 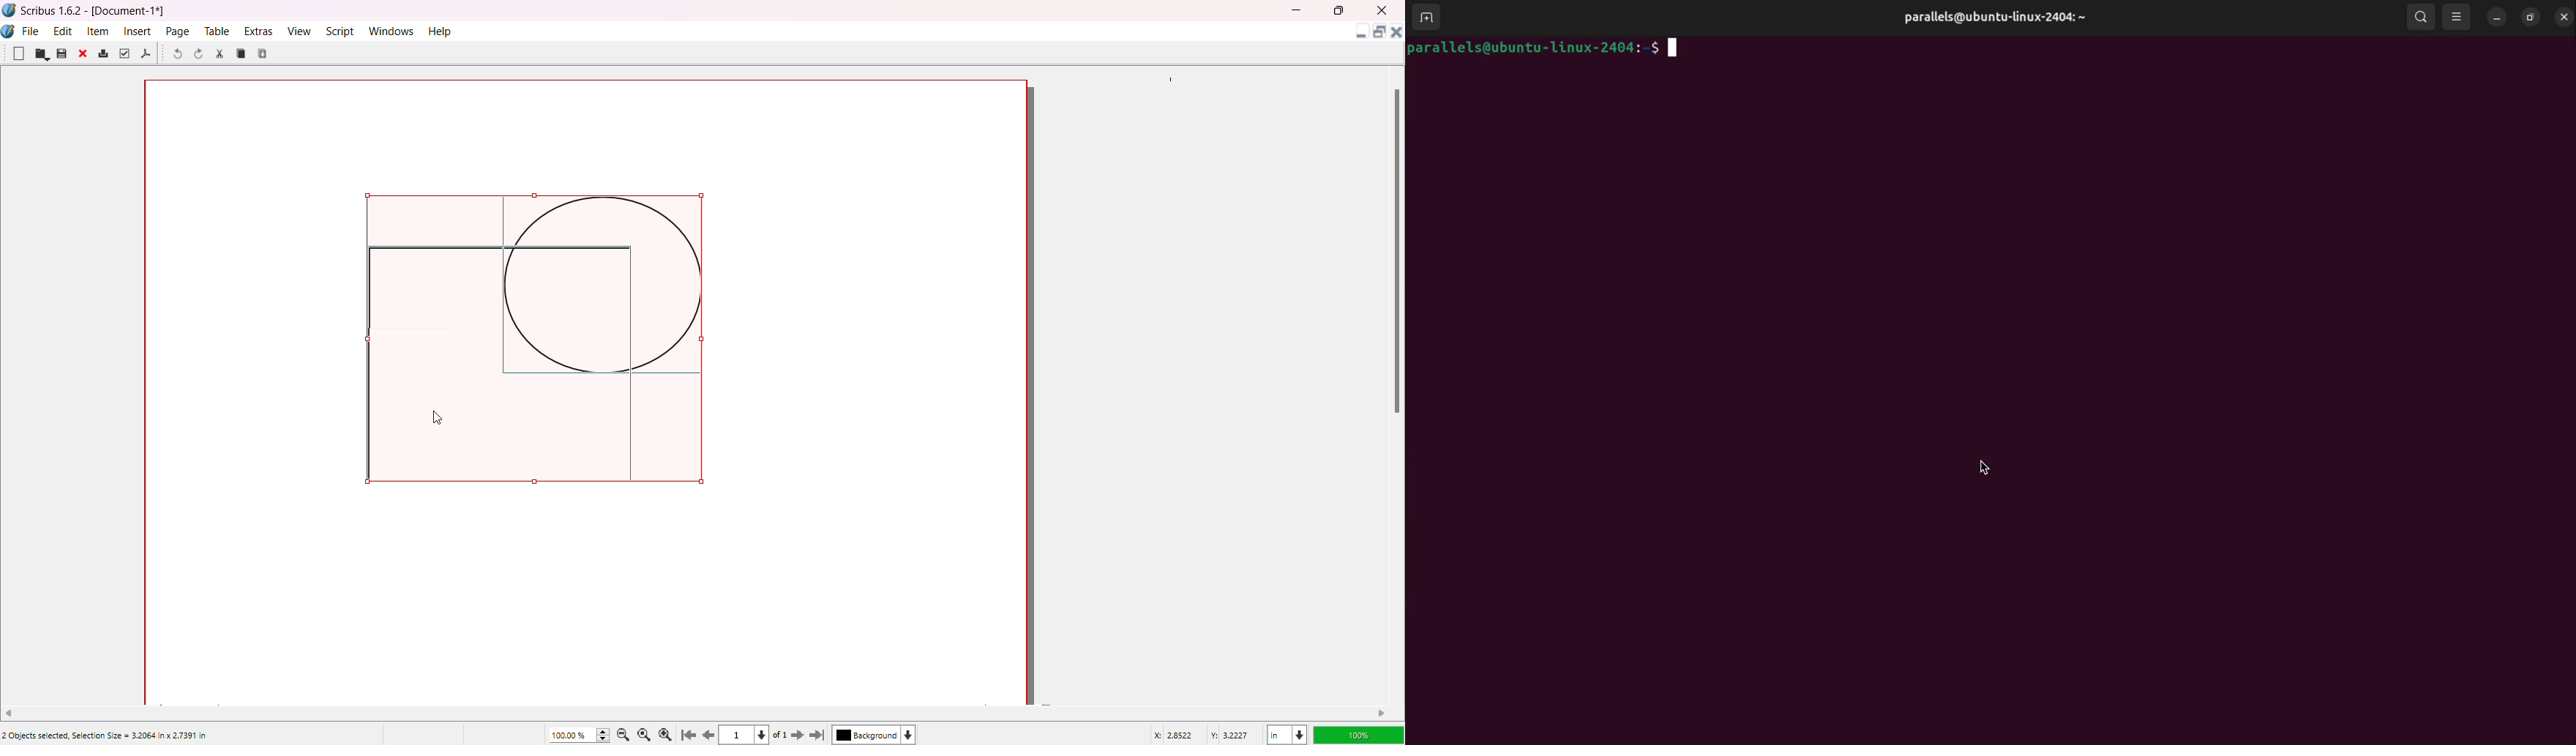 I want to click on Minimize Document, so click(x=1358, y=34).